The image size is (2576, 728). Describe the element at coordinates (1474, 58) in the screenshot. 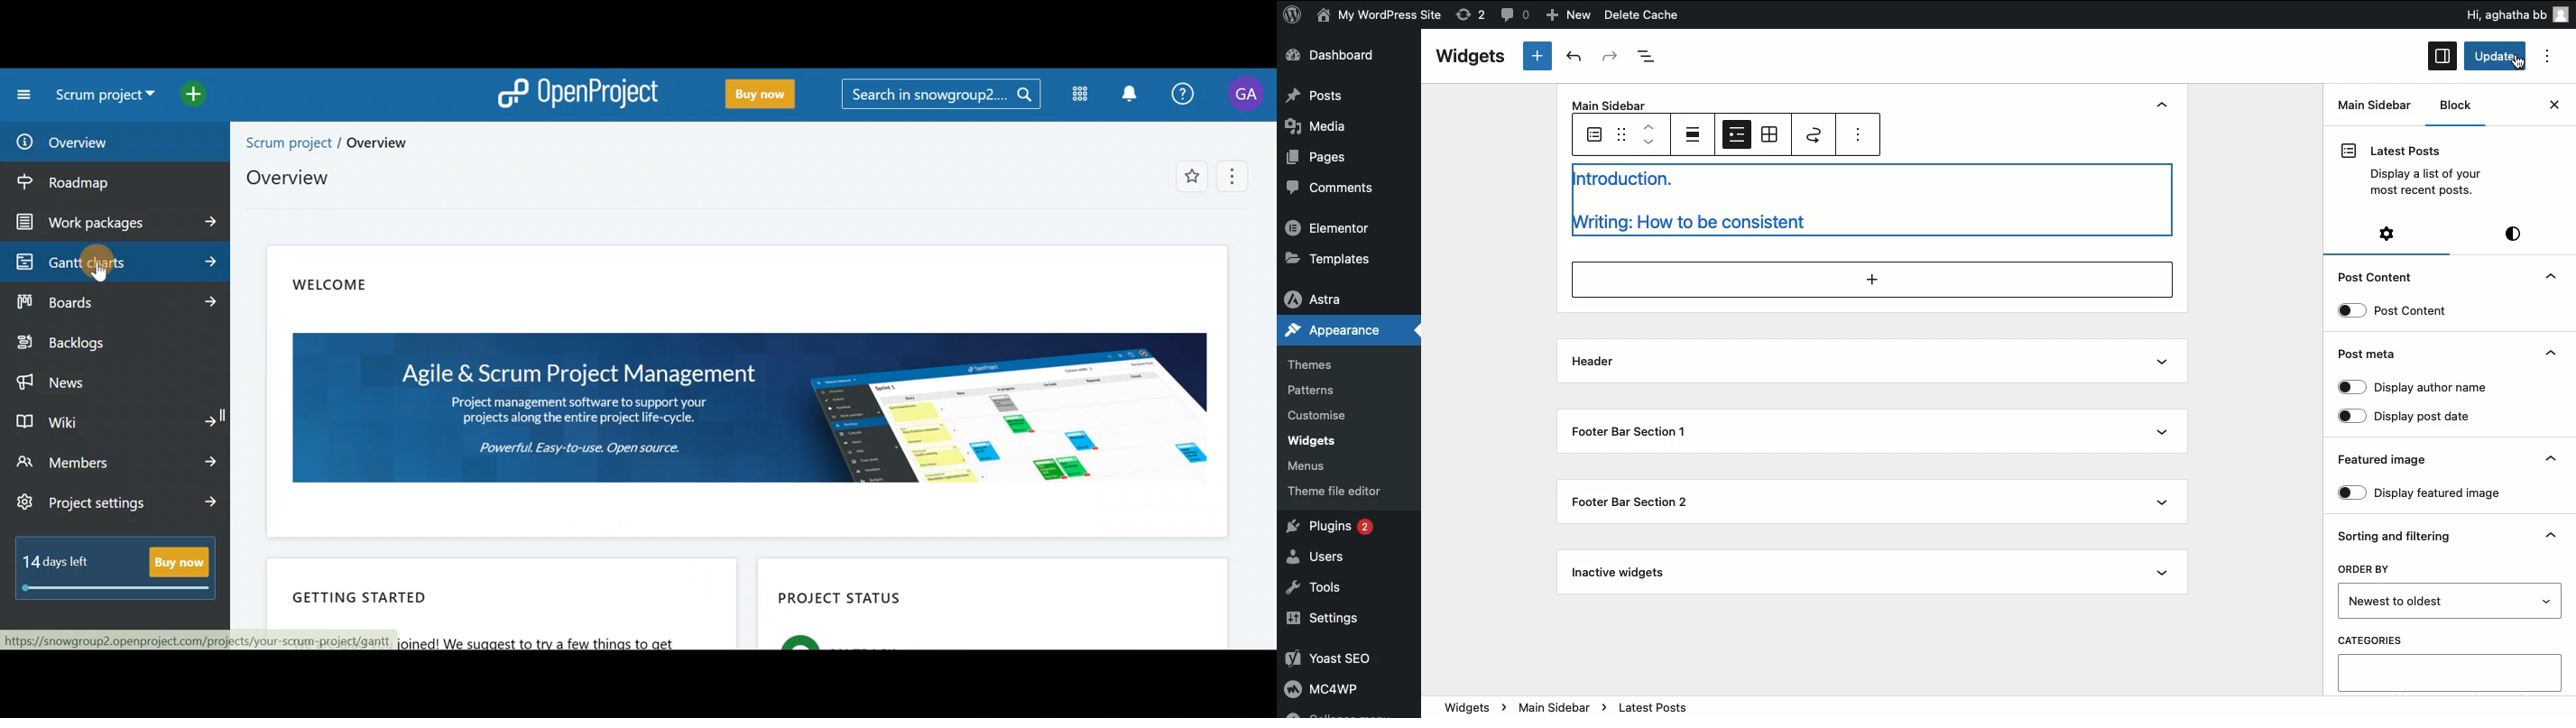

I see `Widgets` at that location.